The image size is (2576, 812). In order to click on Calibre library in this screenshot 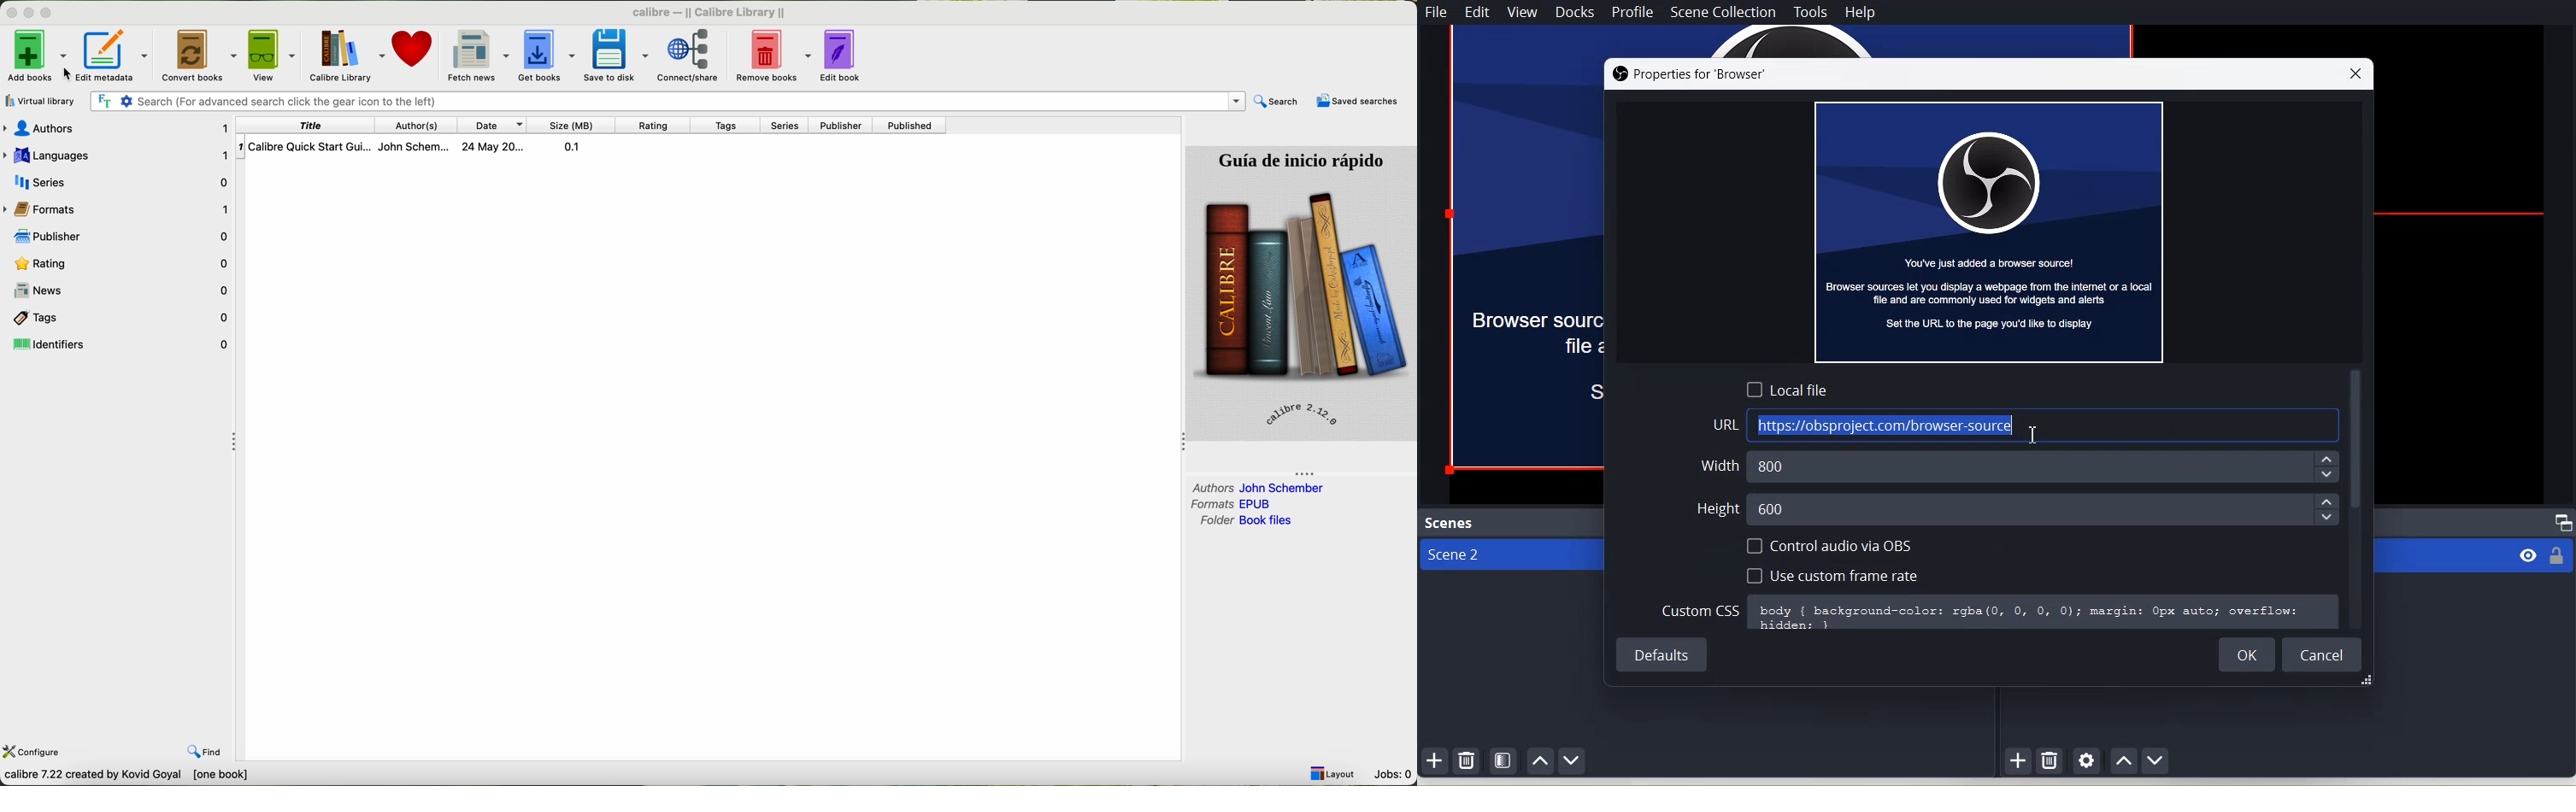, I will do `click(348, 54)`.